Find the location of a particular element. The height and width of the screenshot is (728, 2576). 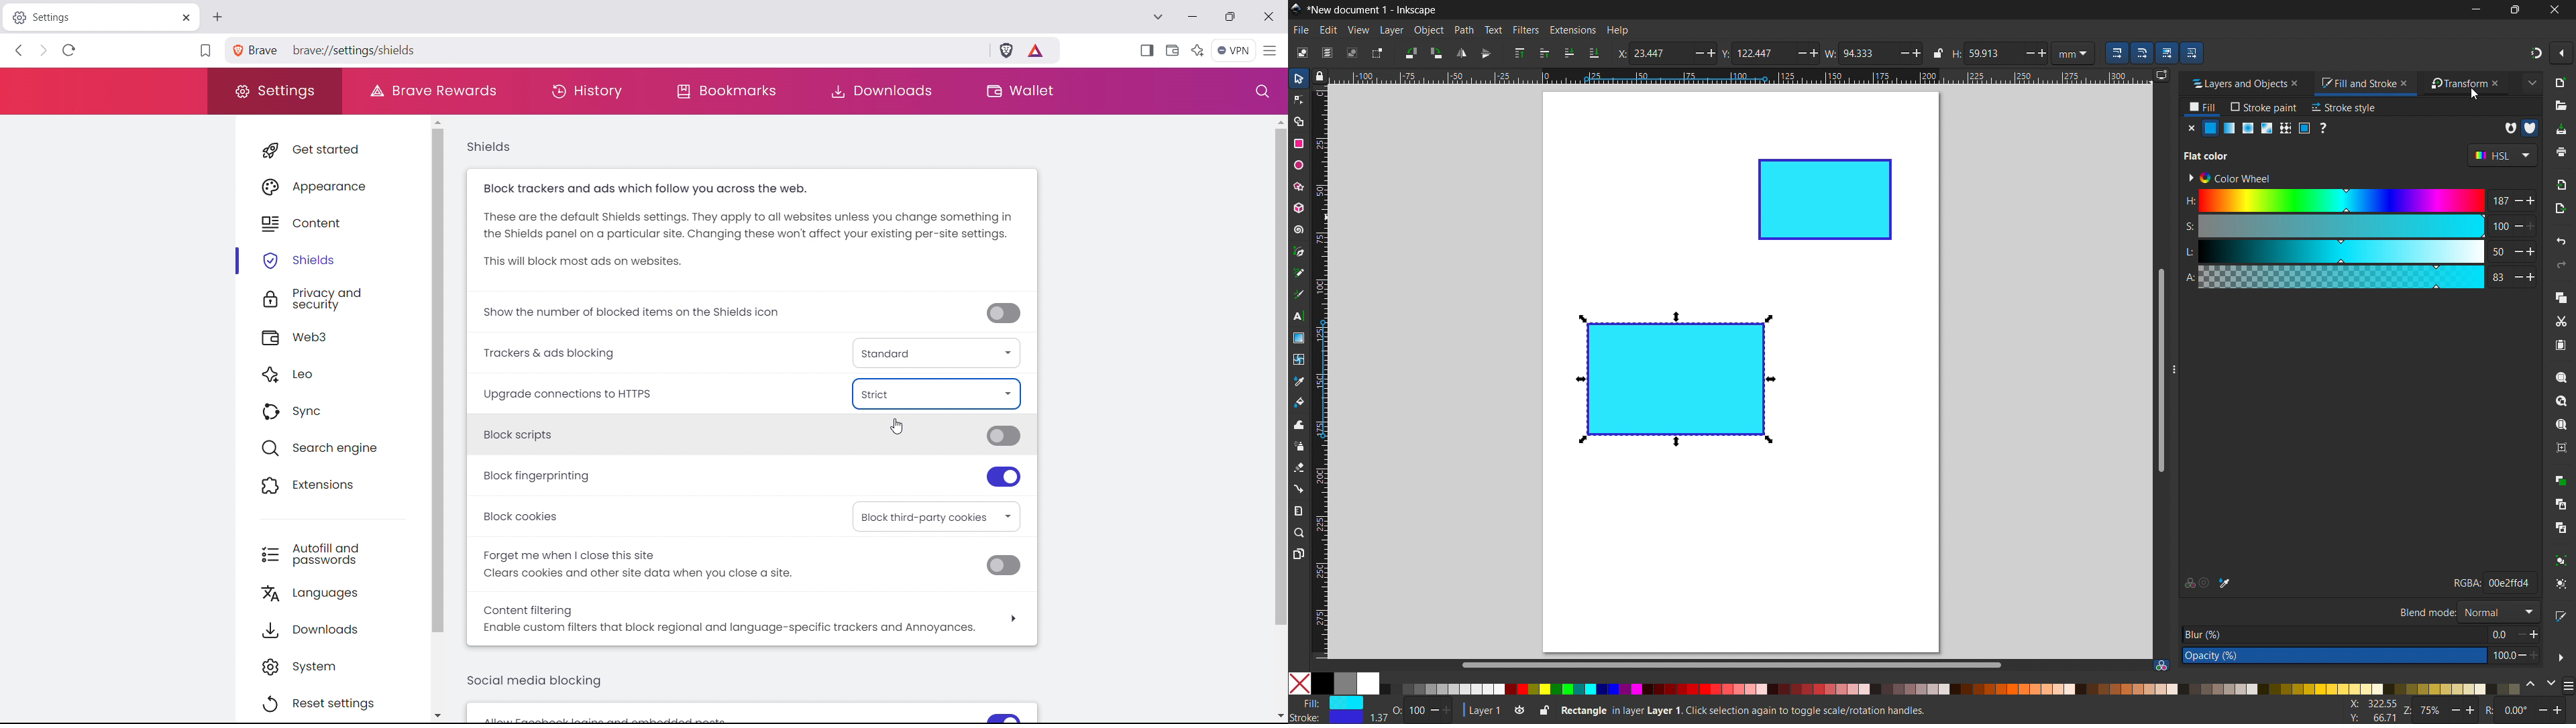

minimize is located at coordinates (1193, 17).